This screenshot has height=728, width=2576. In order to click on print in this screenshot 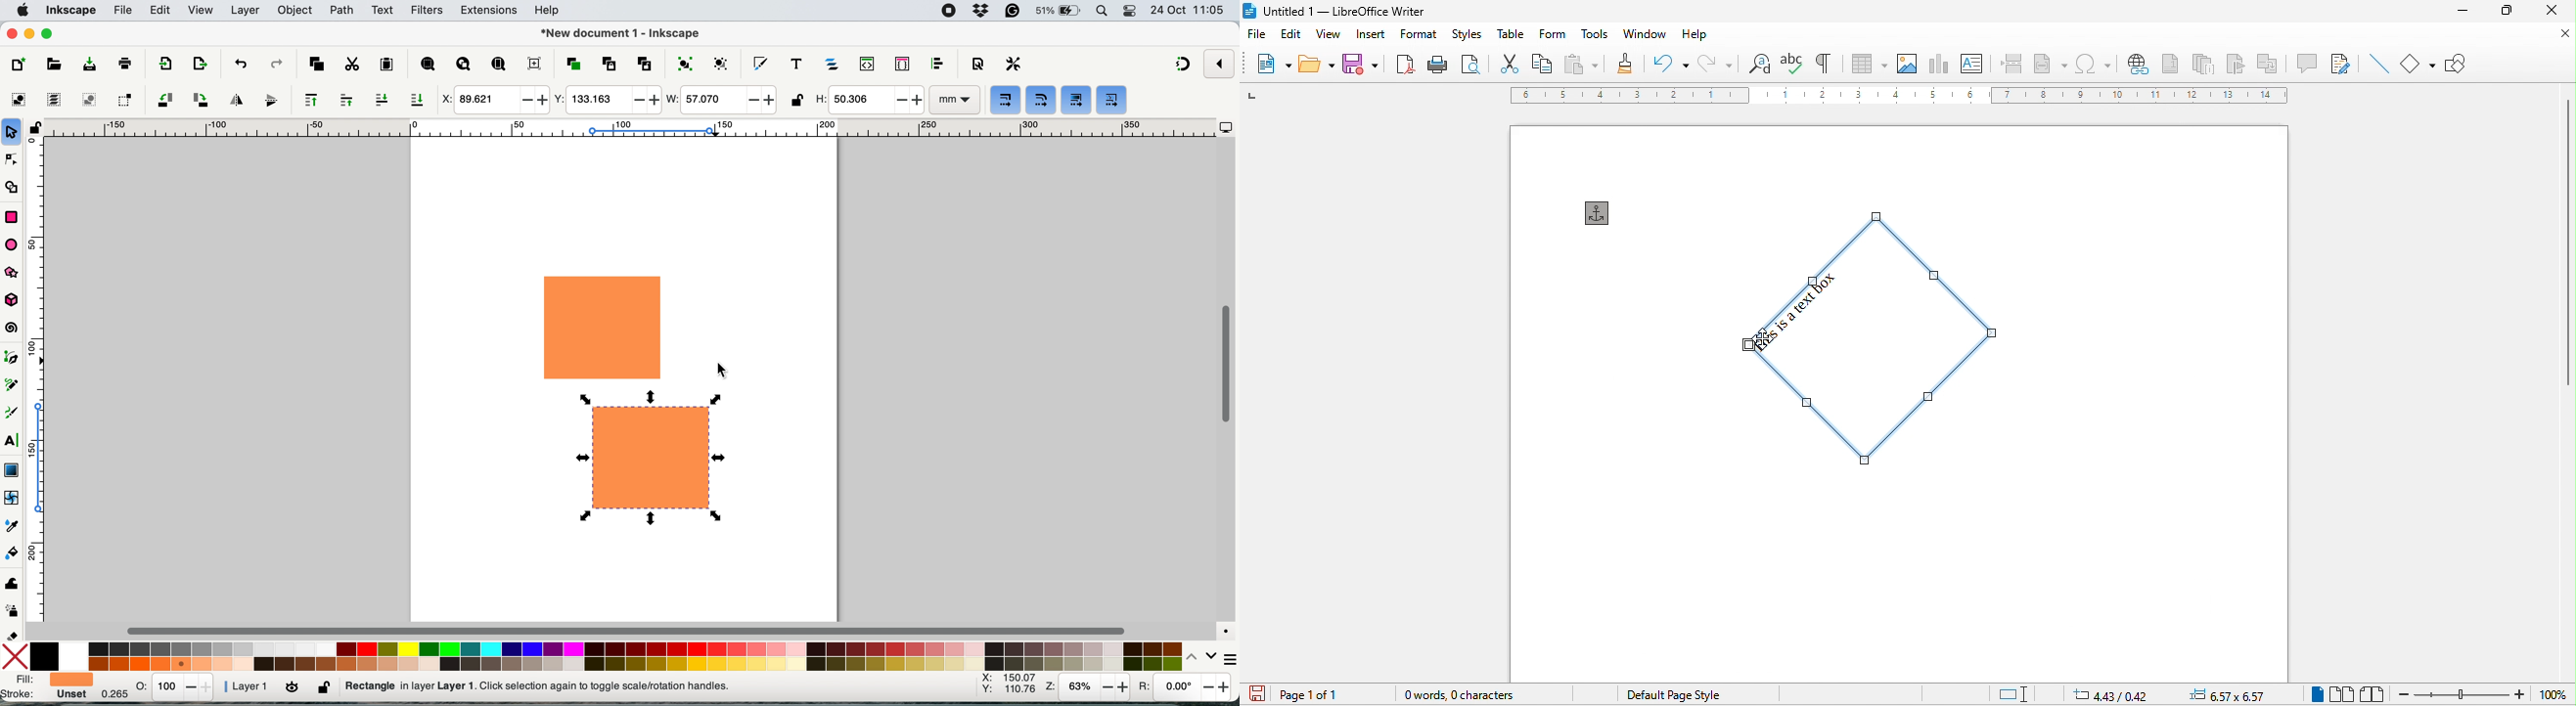, I will do `click(1435, 64)`.